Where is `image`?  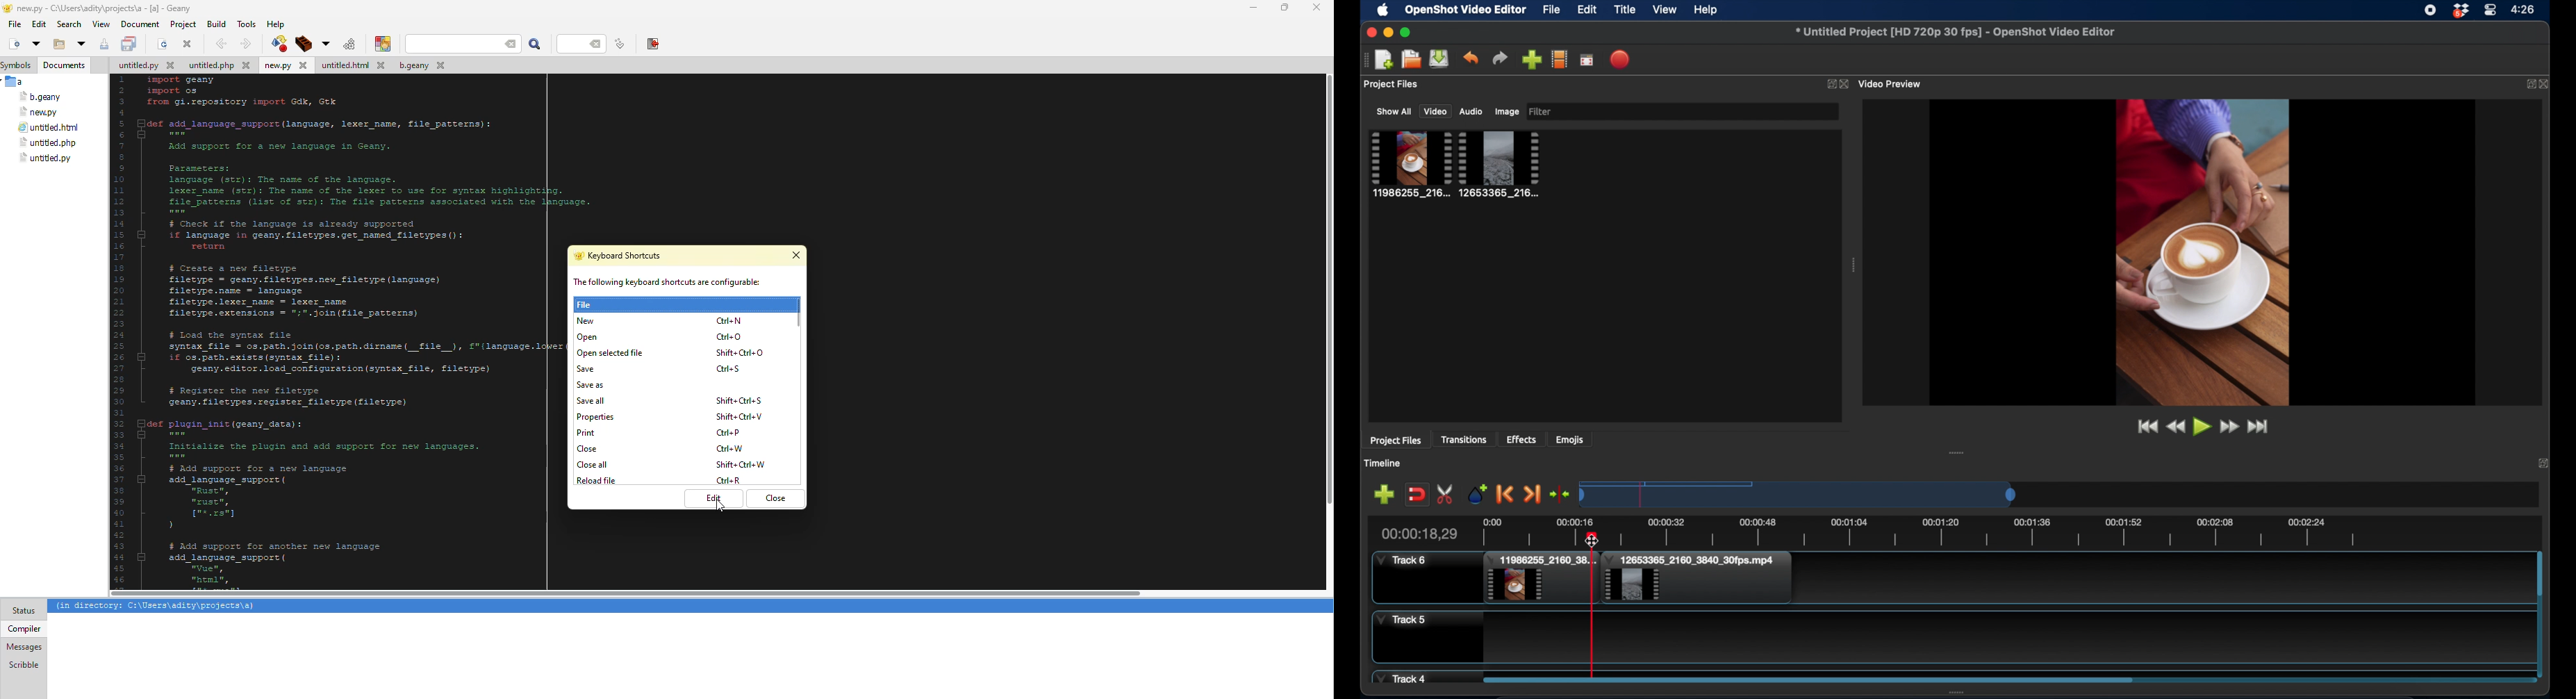
image is located at coordinates (1507, 111).